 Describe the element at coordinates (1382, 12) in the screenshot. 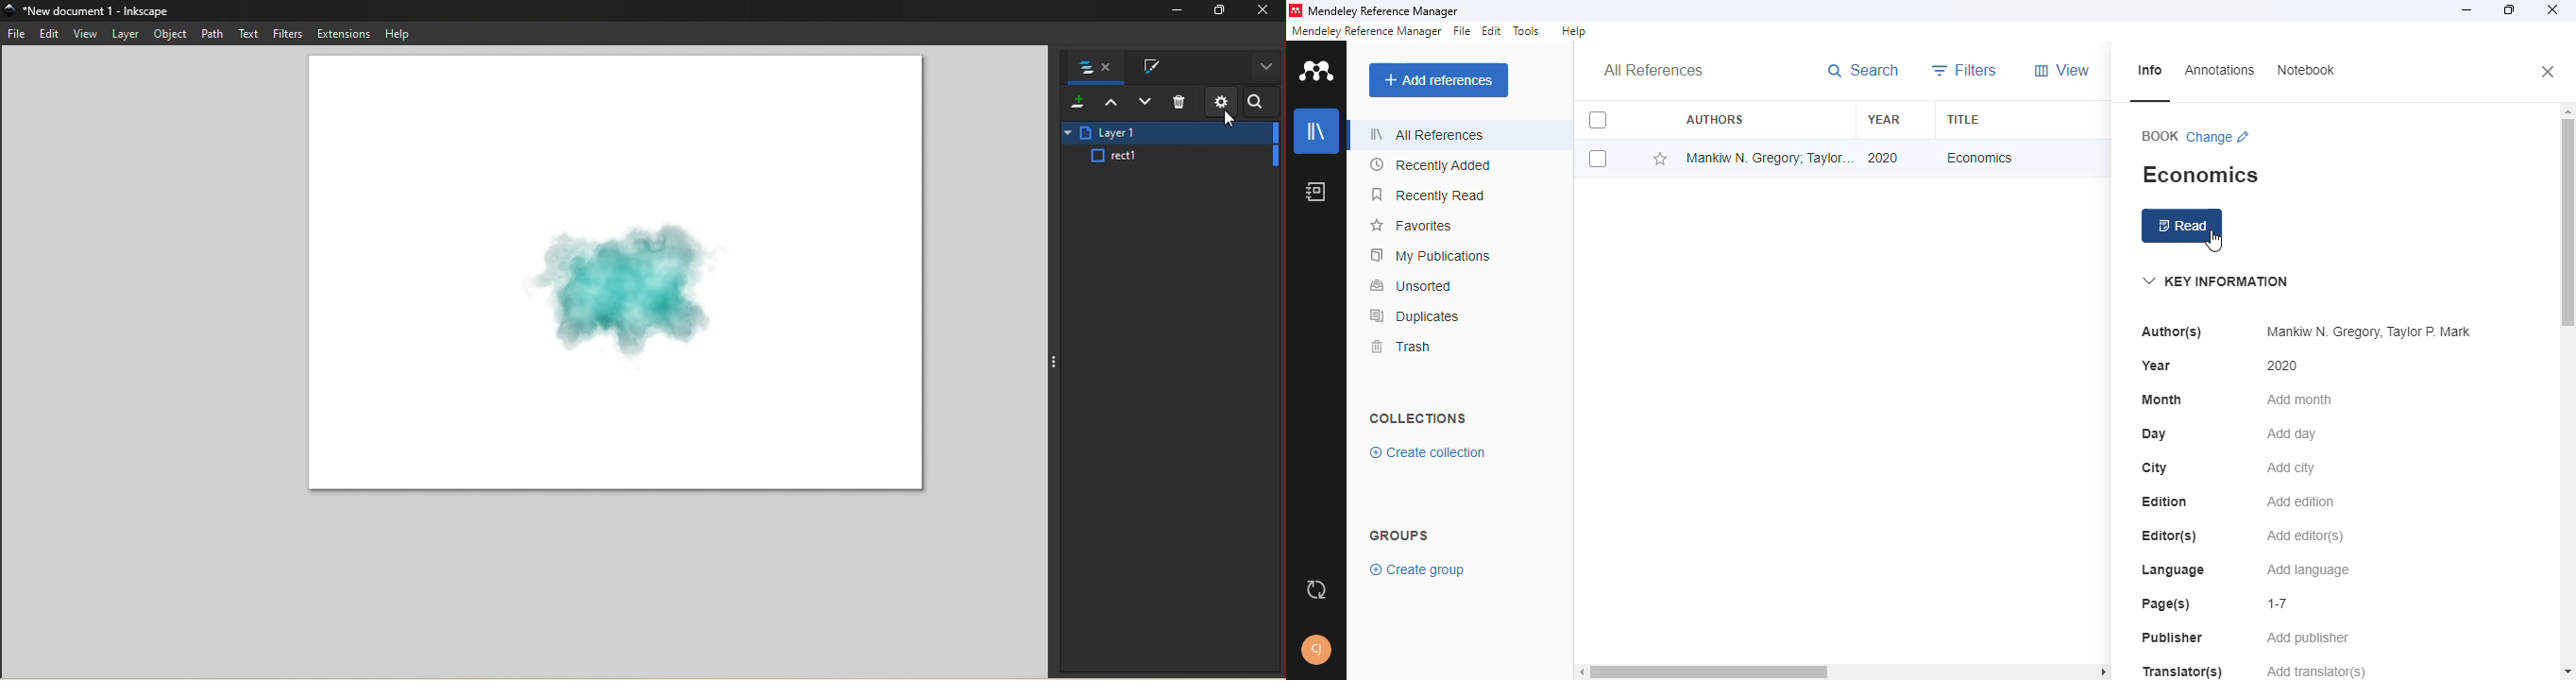

I see `mendeley reference manager` at that location.